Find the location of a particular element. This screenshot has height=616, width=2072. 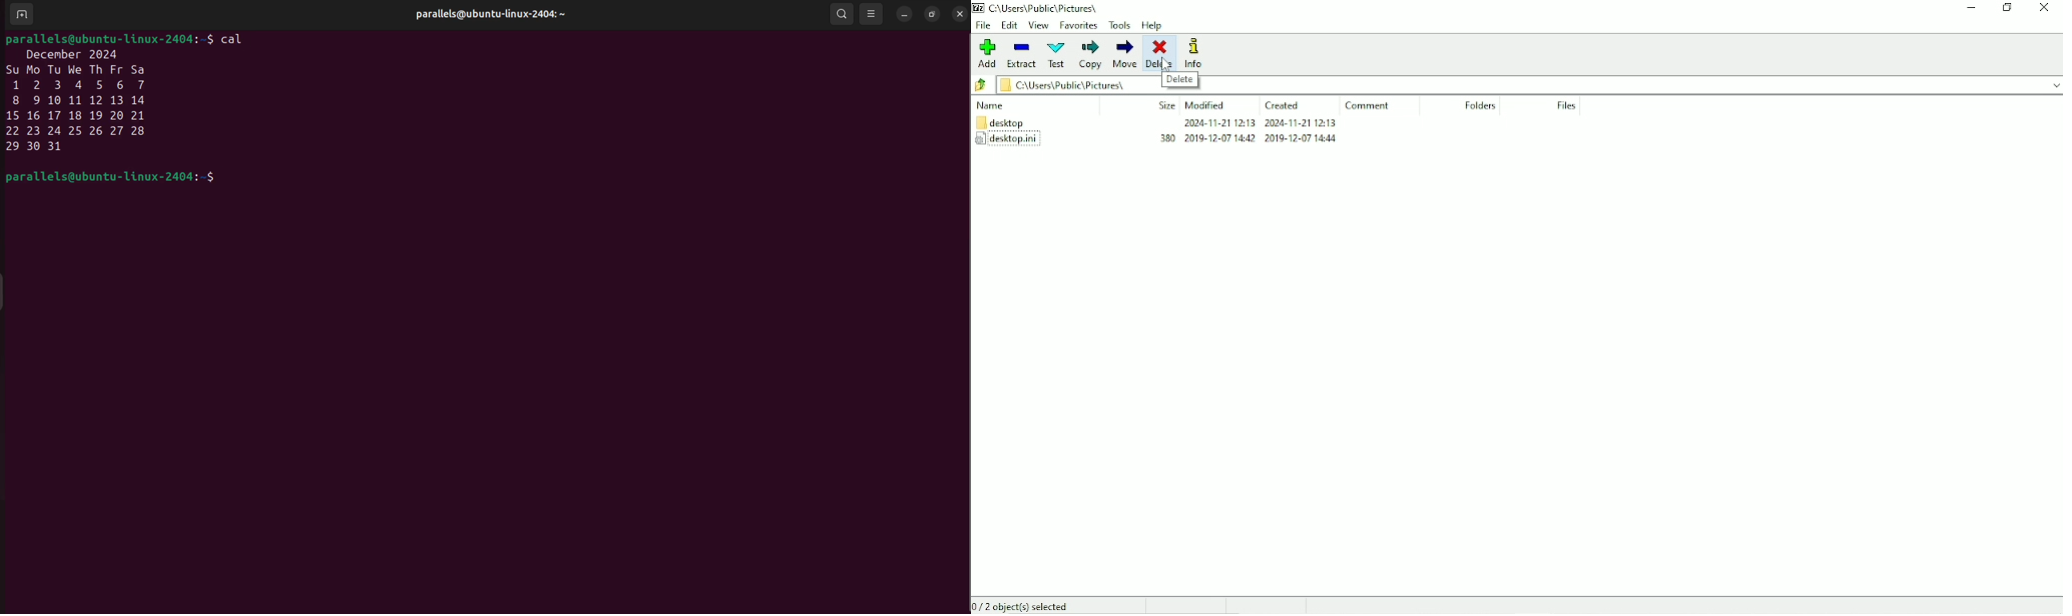

Restore down is located at coordinates (2006, 8).